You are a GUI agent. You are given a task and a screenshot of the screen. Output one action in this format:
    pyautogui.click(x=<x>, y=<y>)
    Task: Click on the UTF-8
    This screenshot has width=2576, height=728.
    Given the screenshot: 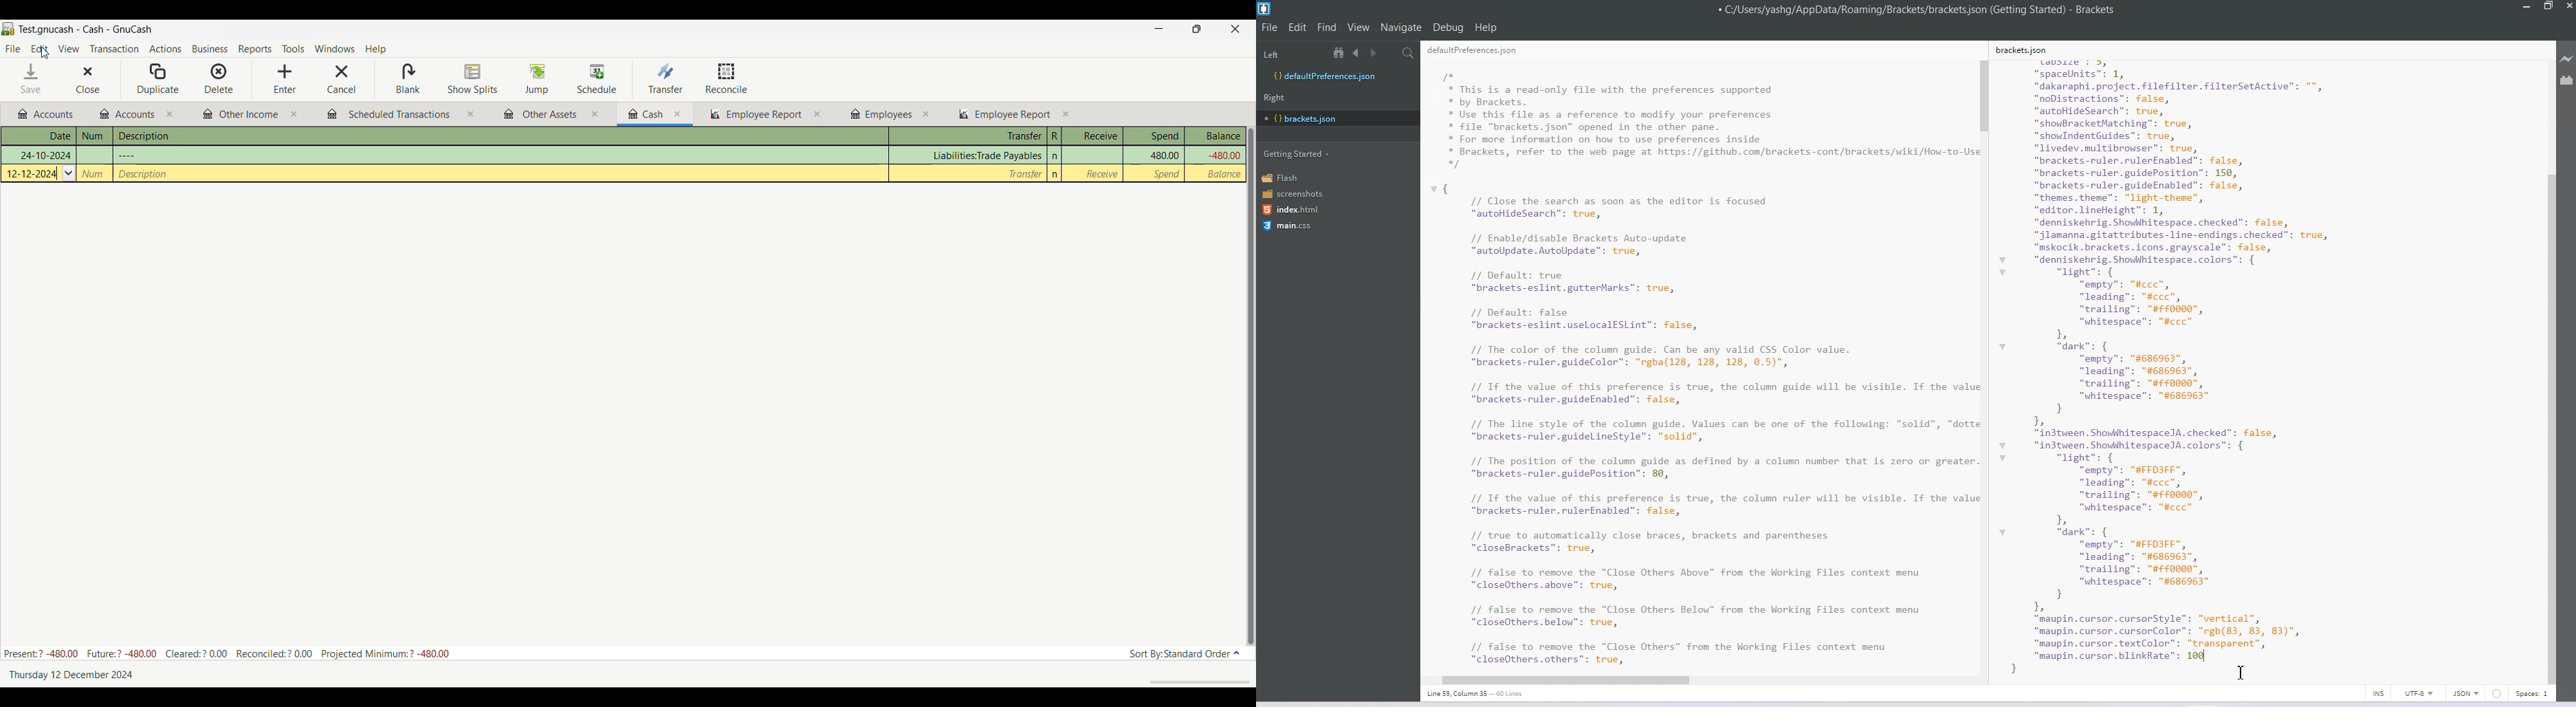 What is the action you would take?
    pyautogui.click(x=2419, y=693)
    